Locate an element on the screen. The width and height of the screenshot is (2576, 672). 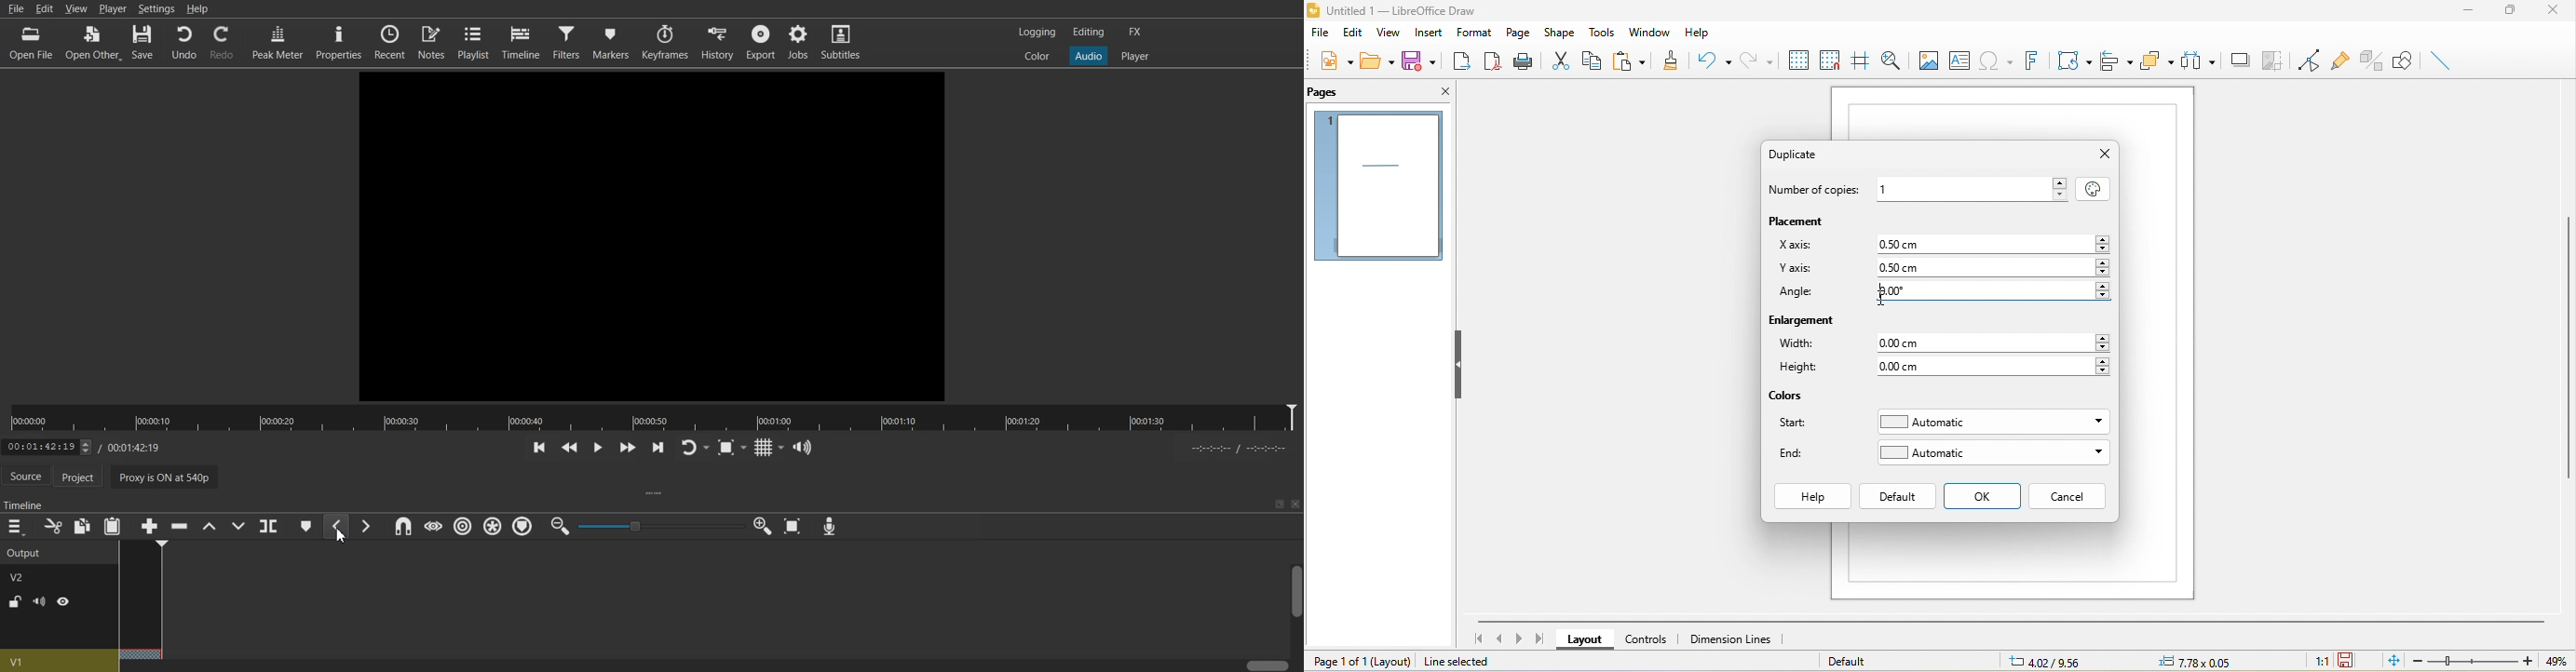
cut is located at coordinates (1566, 60).